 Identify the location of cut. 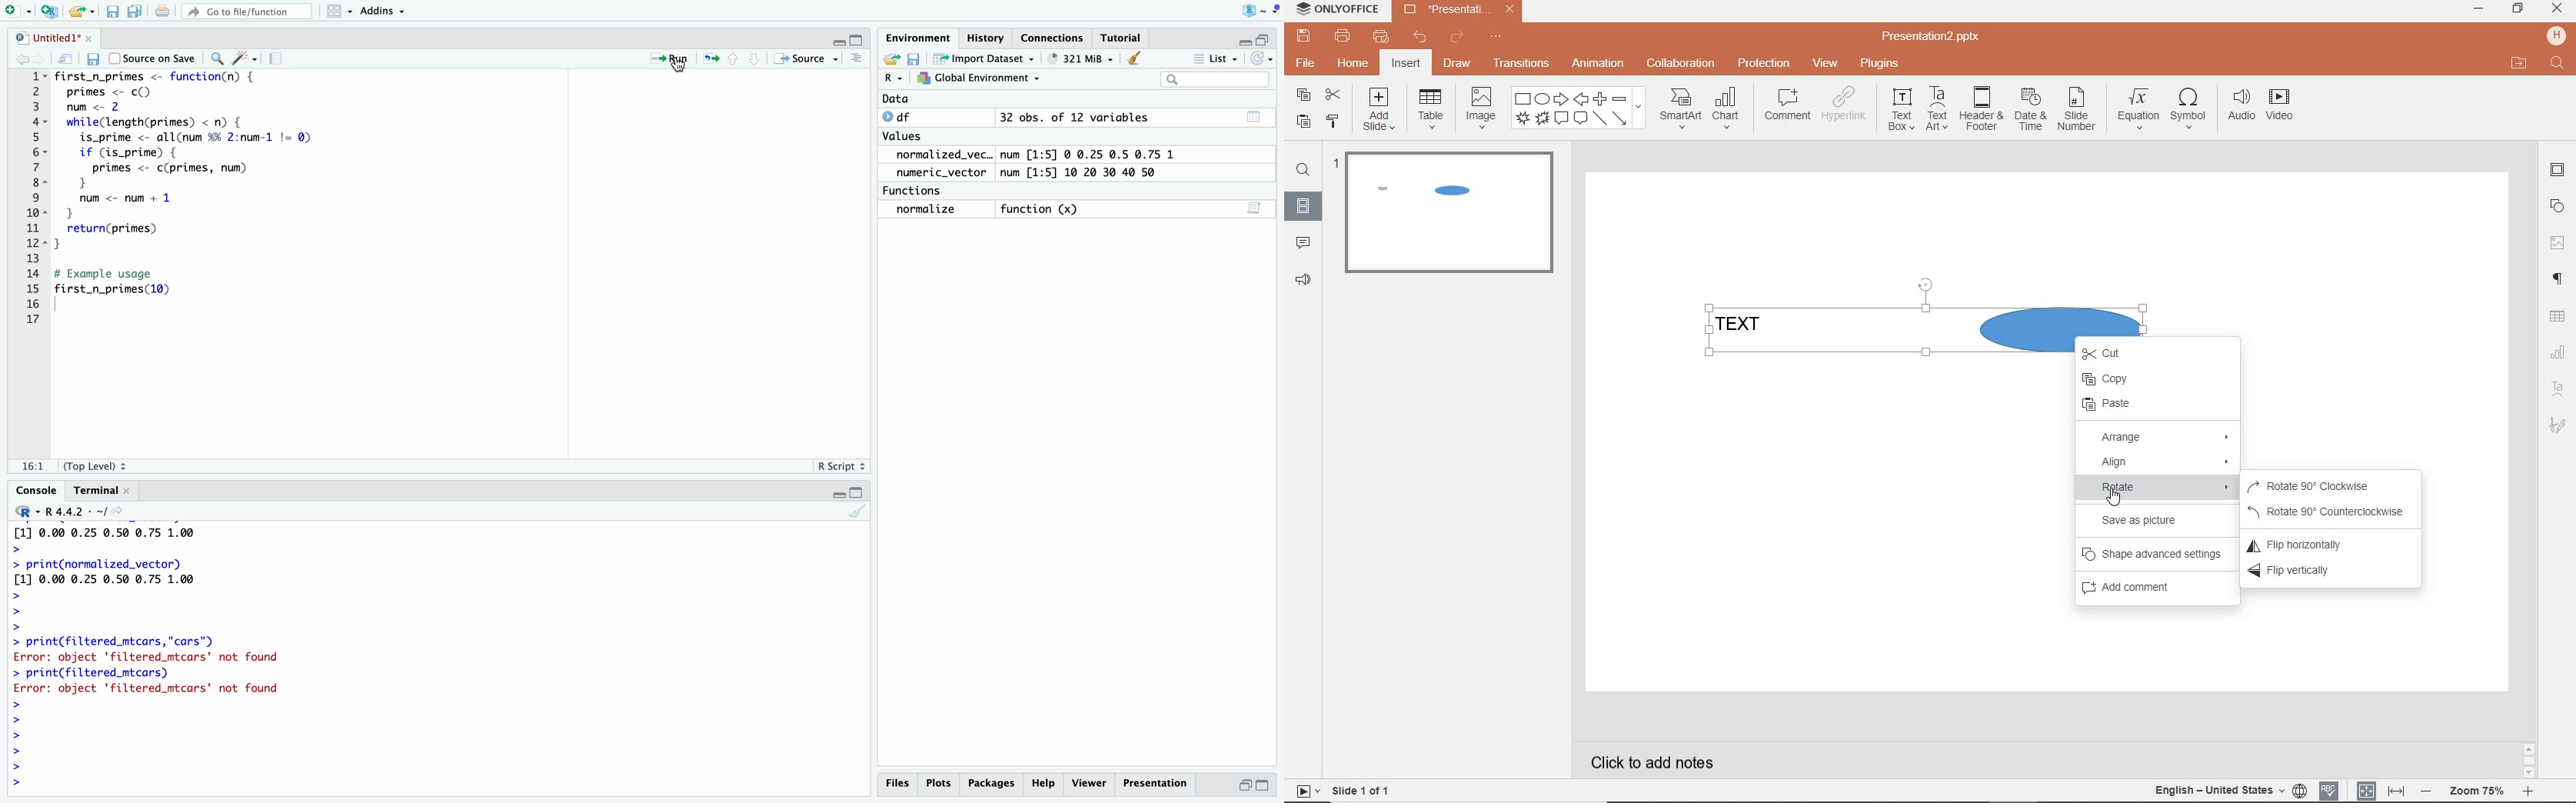
(2116, 355).